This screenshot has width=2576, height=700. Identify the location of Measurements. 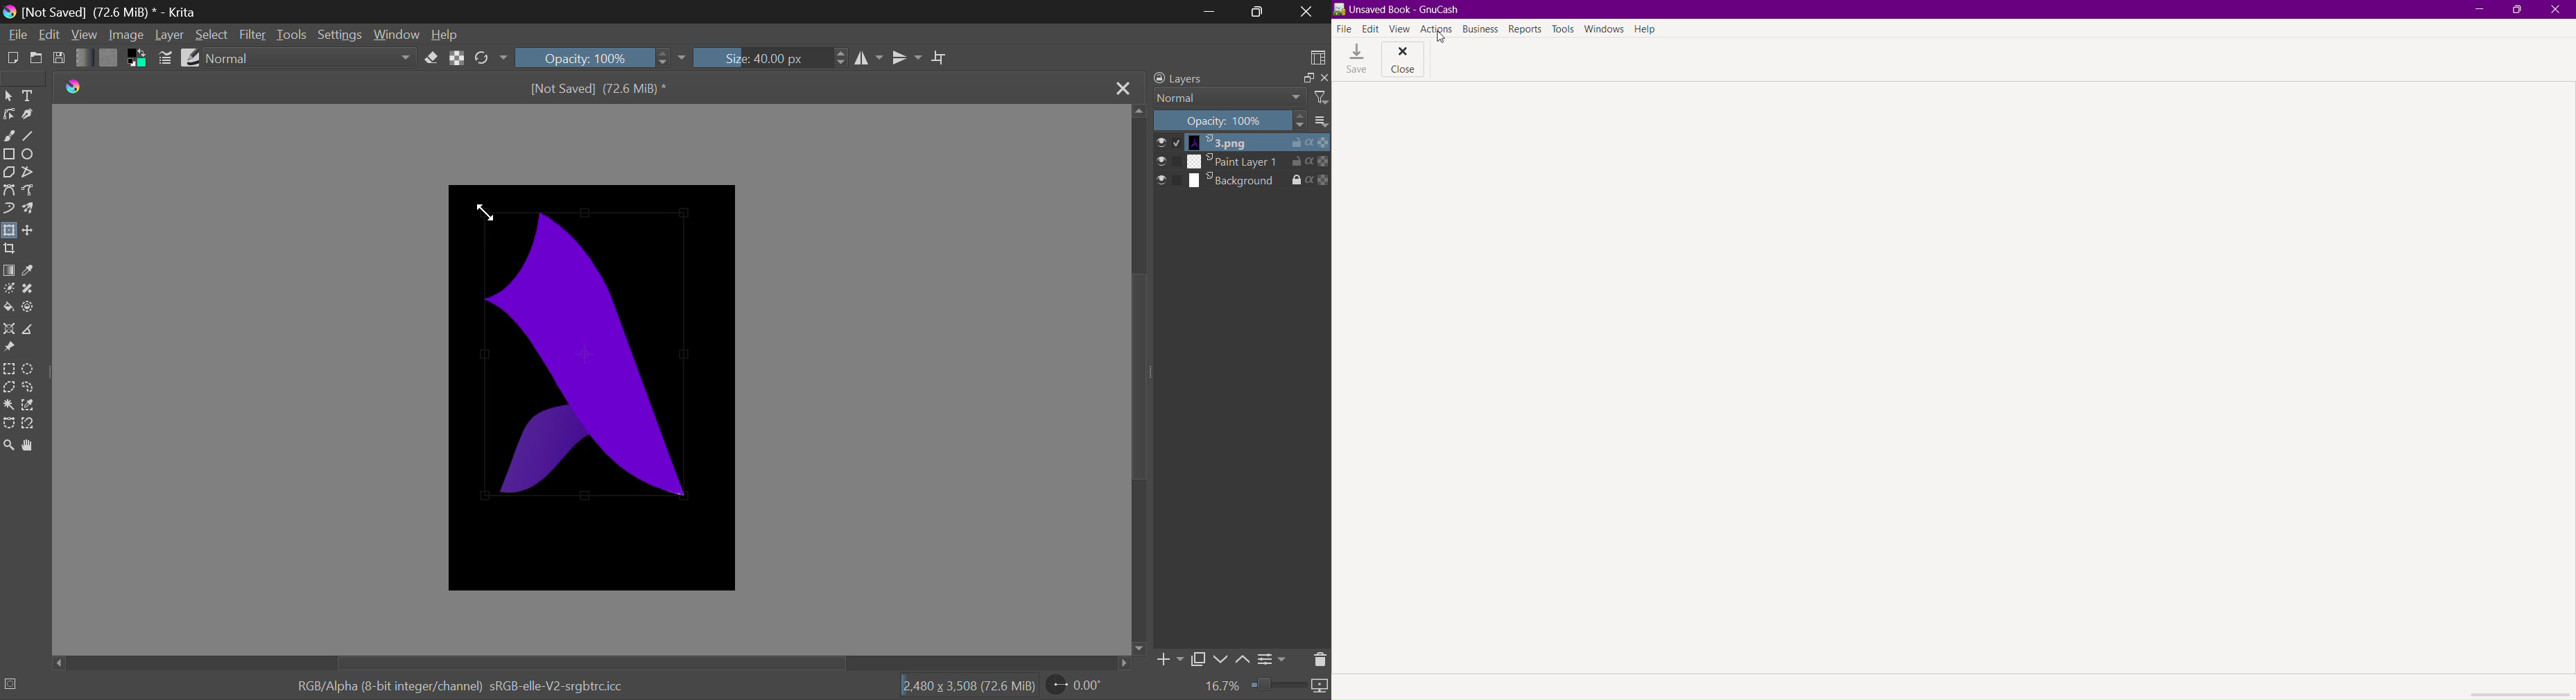
(33, 329).